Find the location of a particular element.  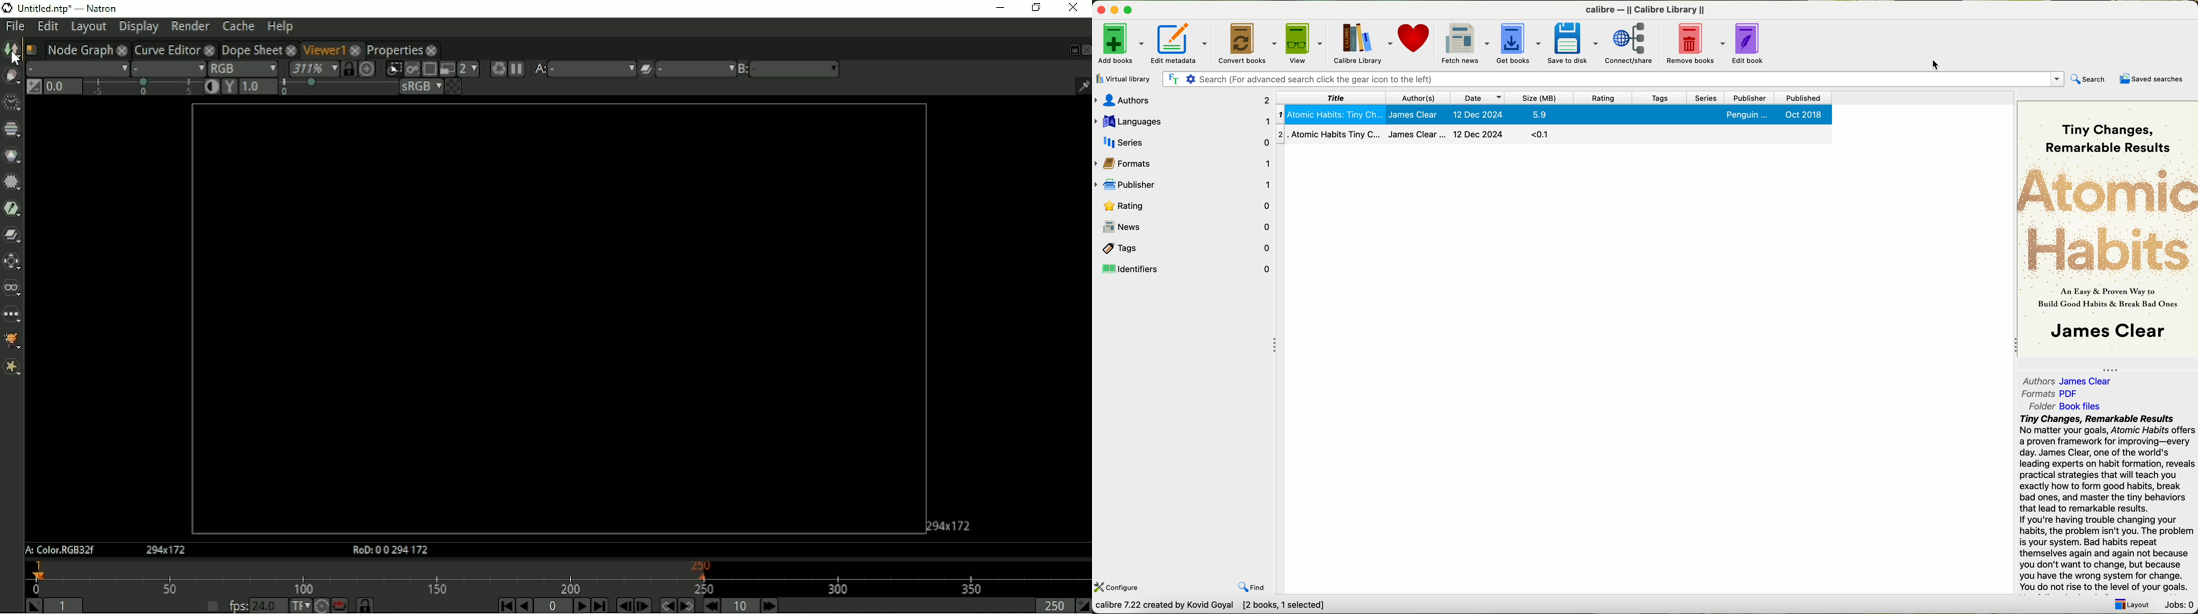

cursor is located at coordinates (1941, 66).